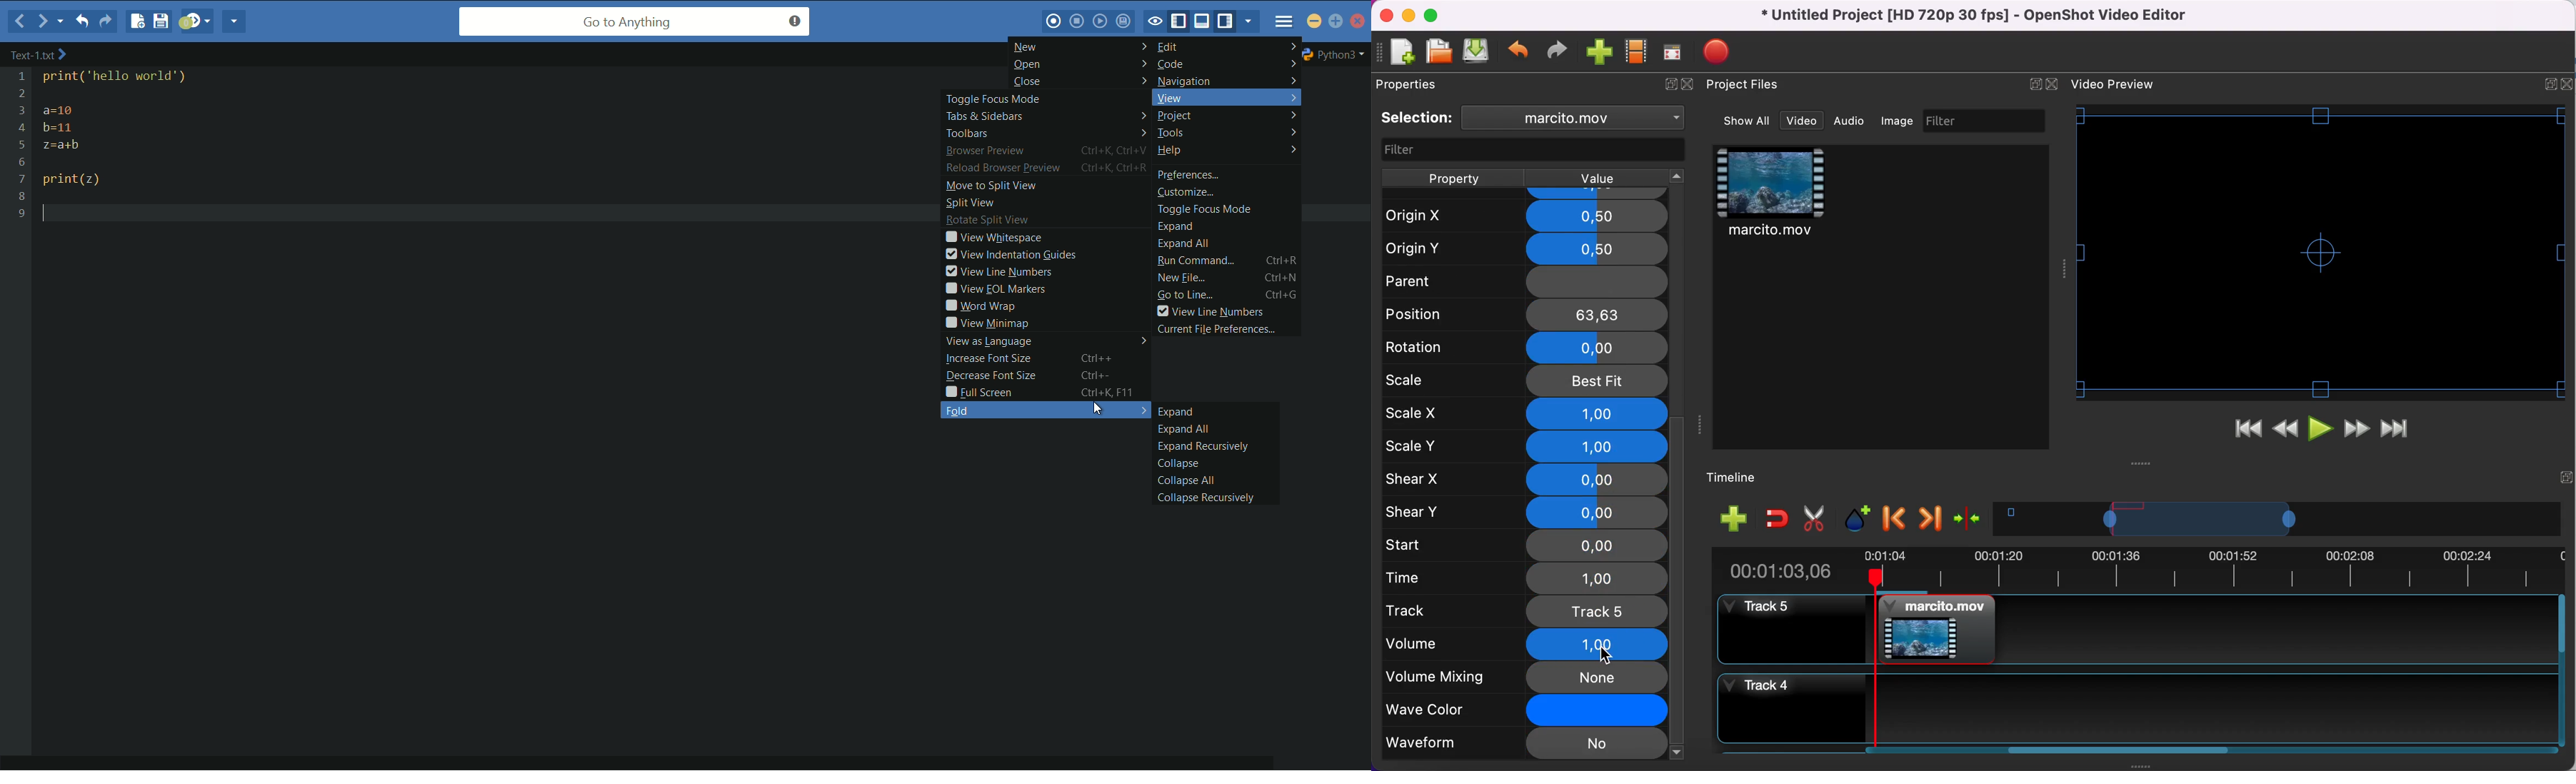  What do you see at coordinates (1579, 117) in the screenshot?
I see `clip name` at bounding box center [1579, 117].